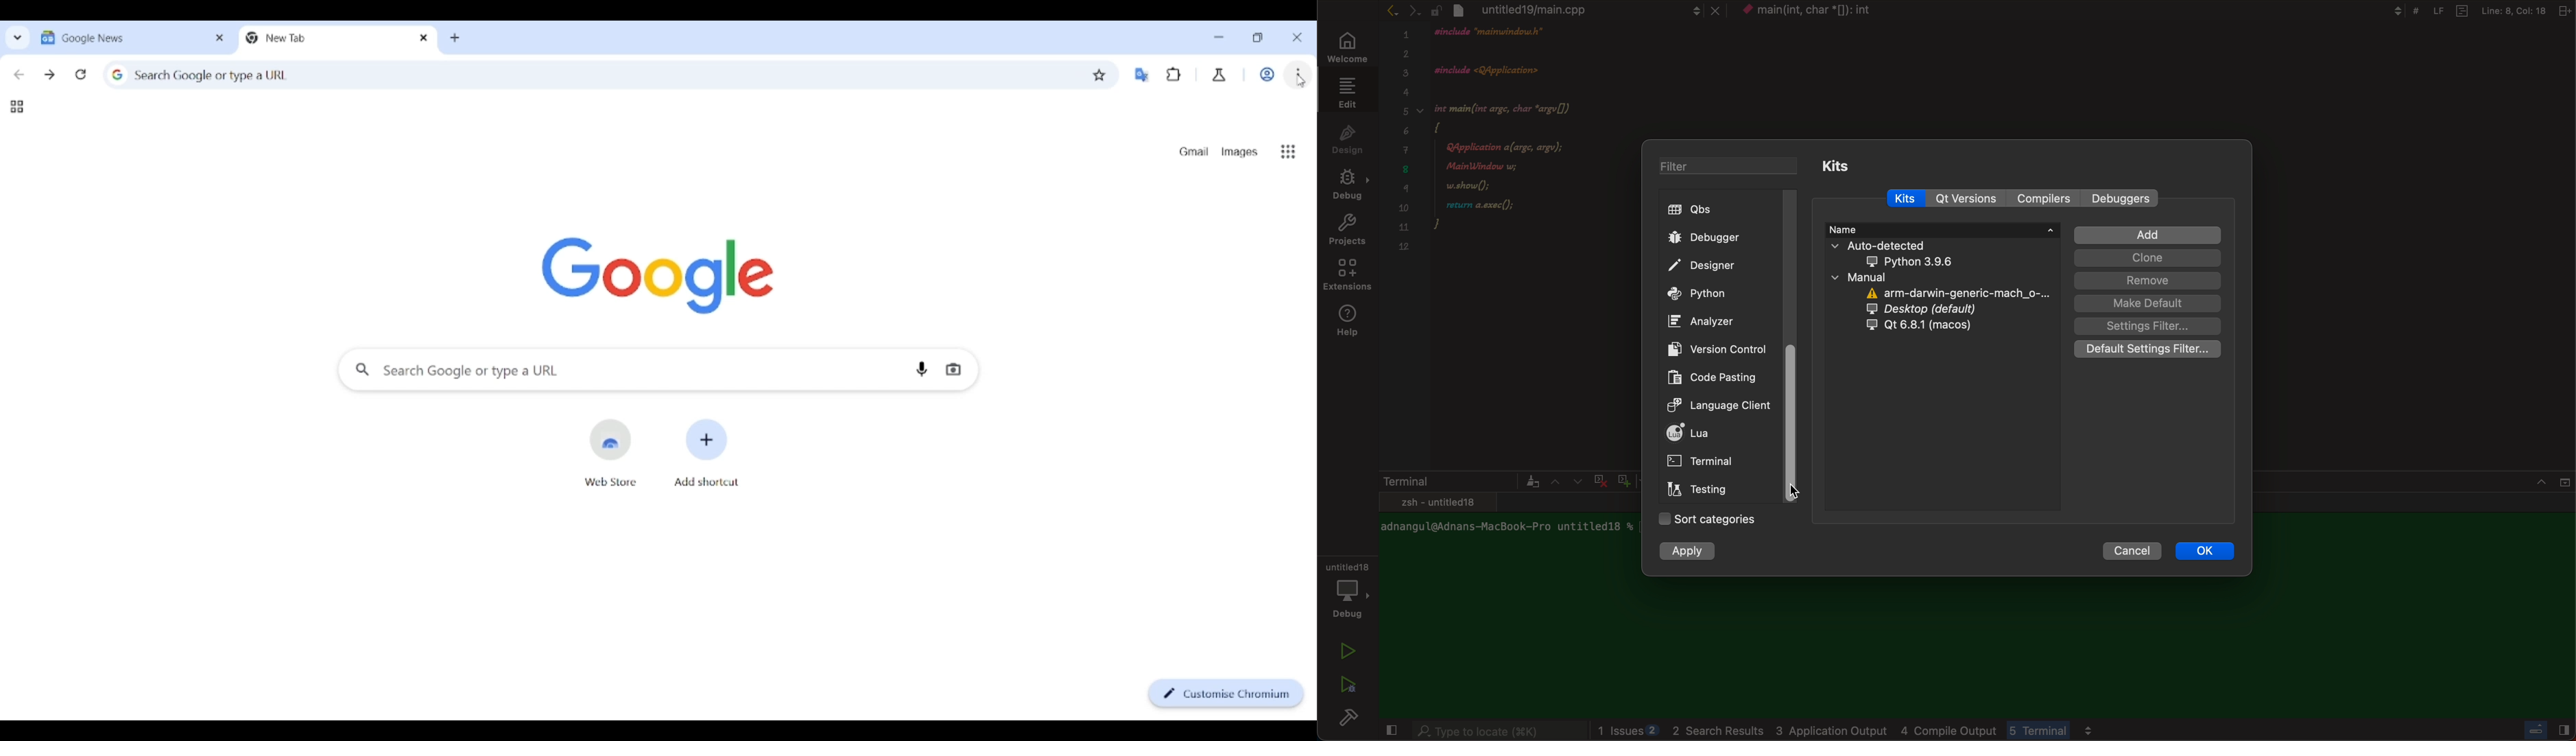 The height and width of the screenshot is (756, 2576). I want to click on setting filter, so click(2146, 326).